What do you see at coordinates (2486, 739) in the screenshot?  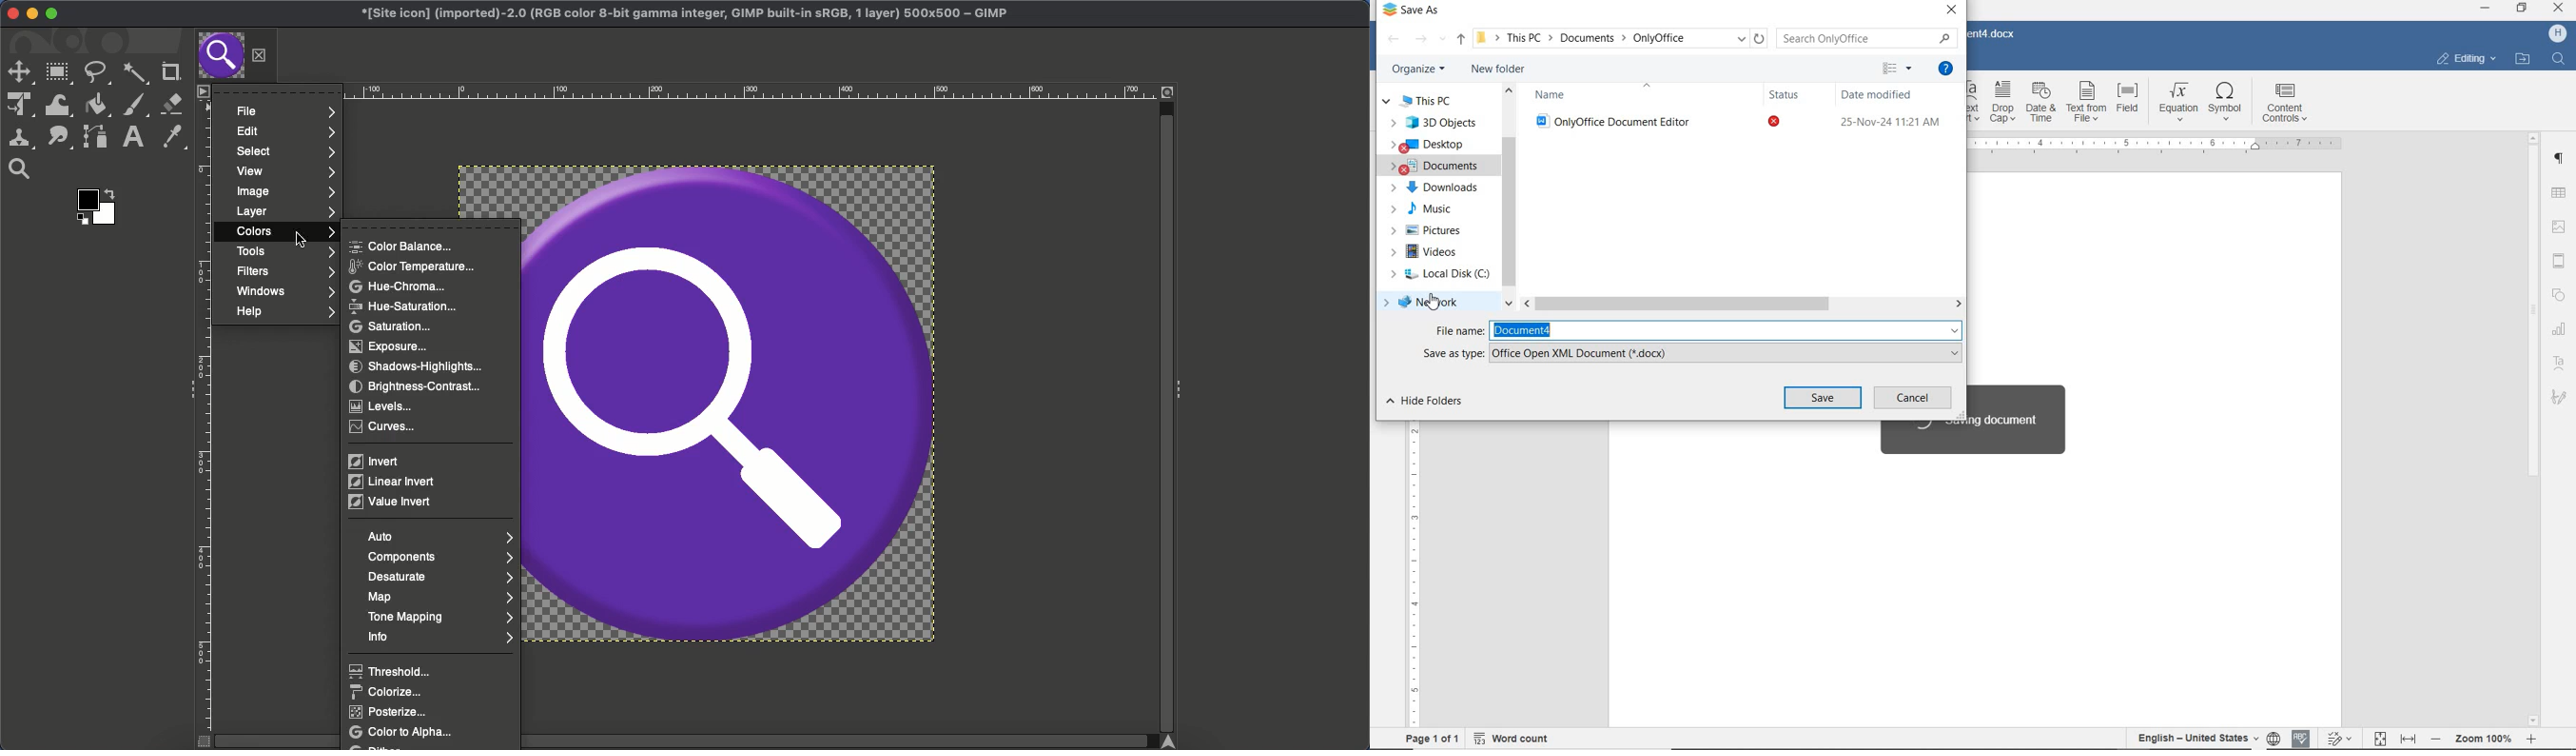 I see `- Zoom 100% +` at bounding box center [2486, 739].